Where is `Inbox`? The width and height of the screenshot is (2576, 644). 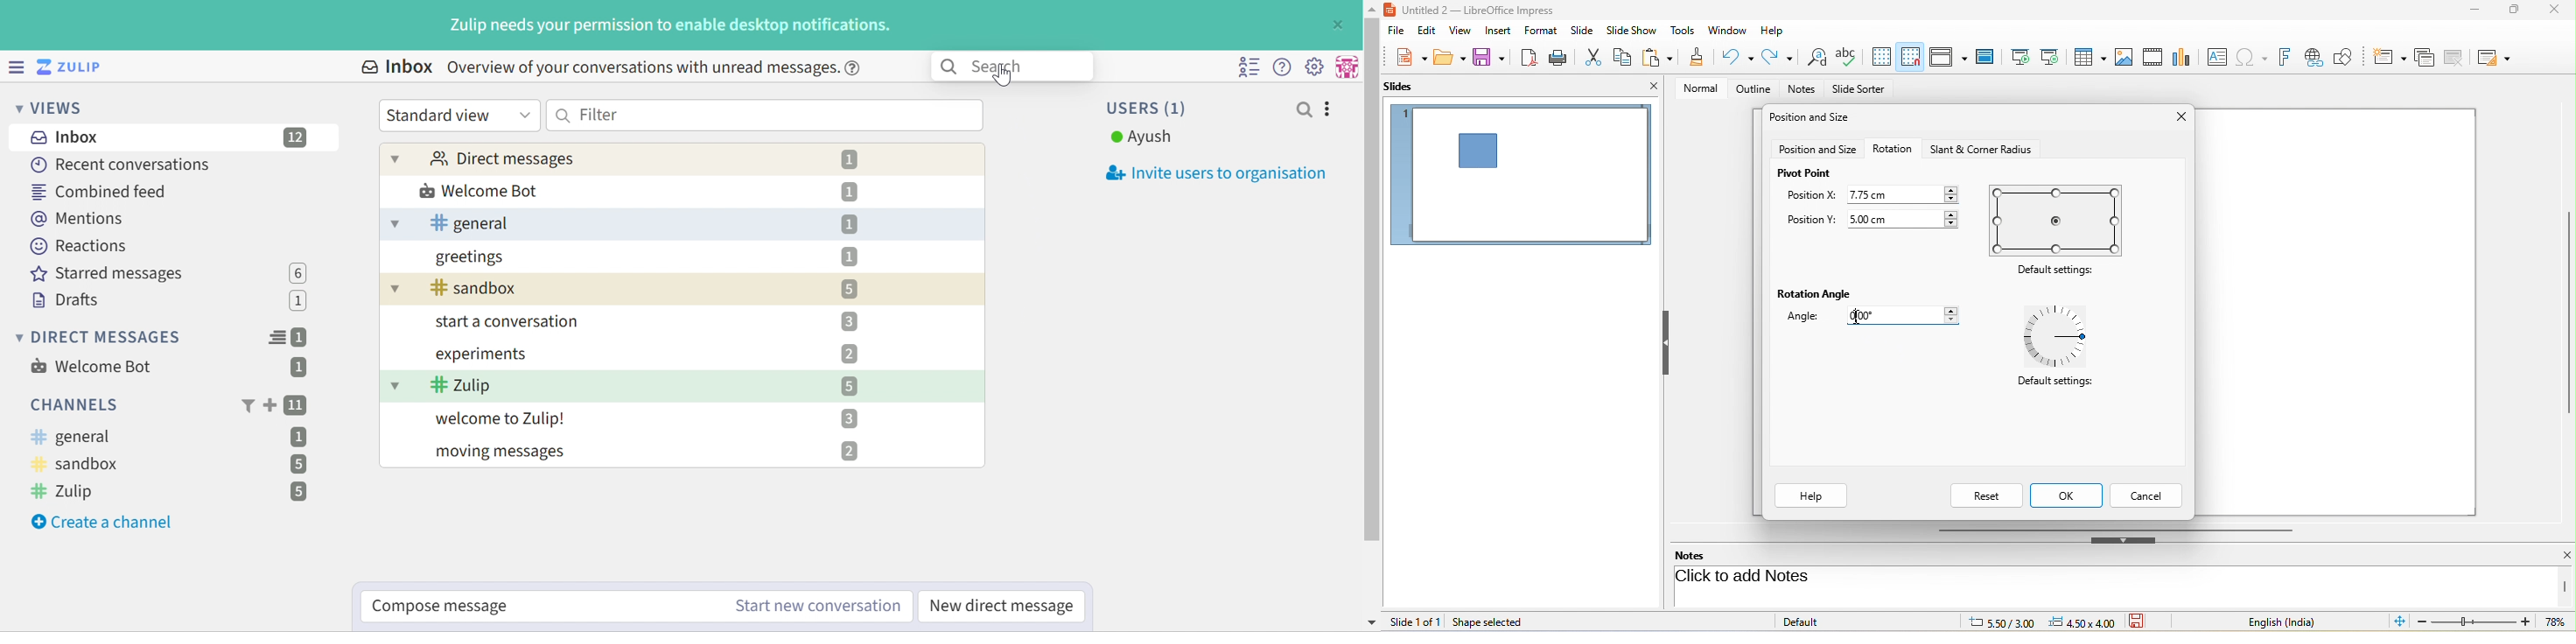 Inbox is located at coordinates (396, 67).